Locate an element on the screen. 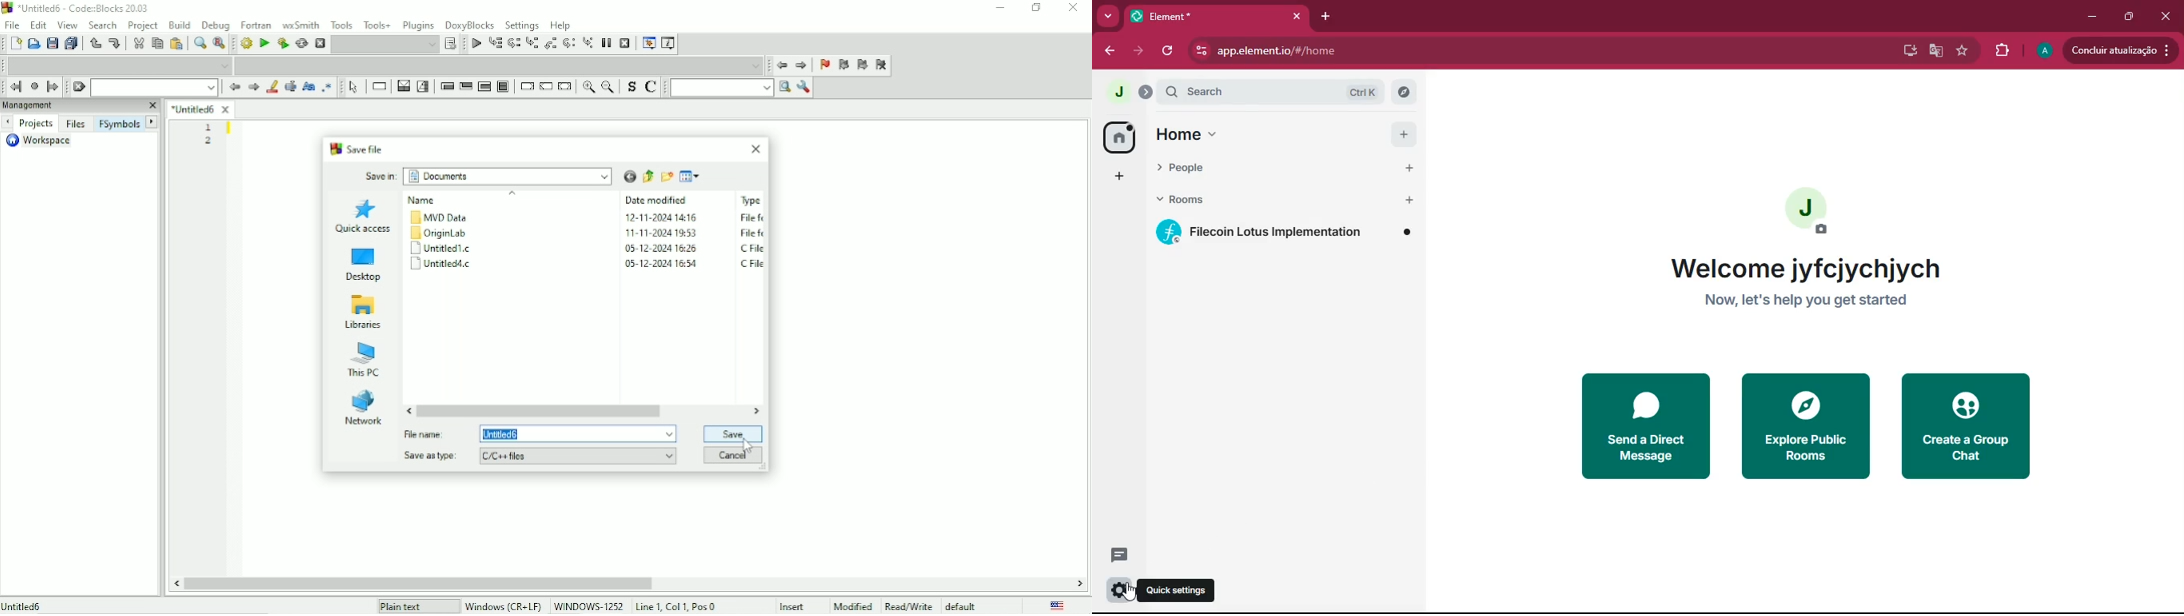 The height and width of the screenshot is (616, 2184). Debug/Continue is located at coordinates (476, 44).